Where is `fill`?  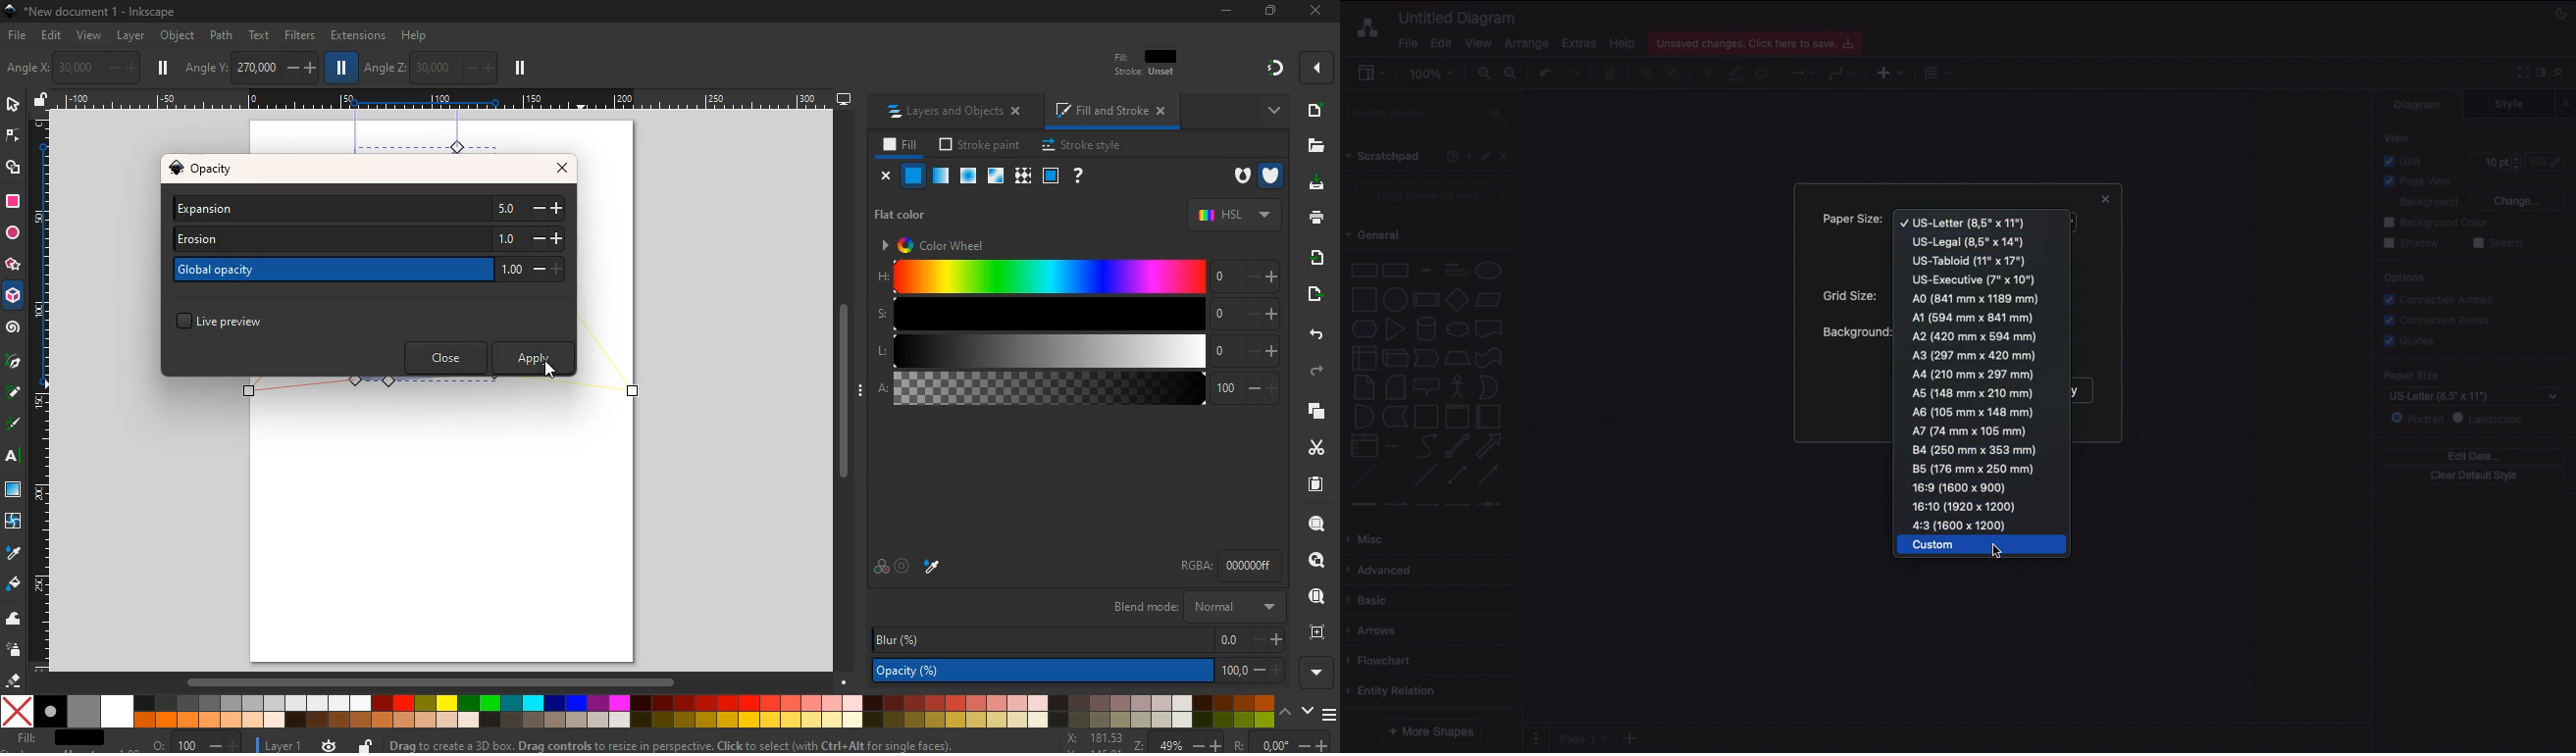
fill is located at coordinates (898, 145).